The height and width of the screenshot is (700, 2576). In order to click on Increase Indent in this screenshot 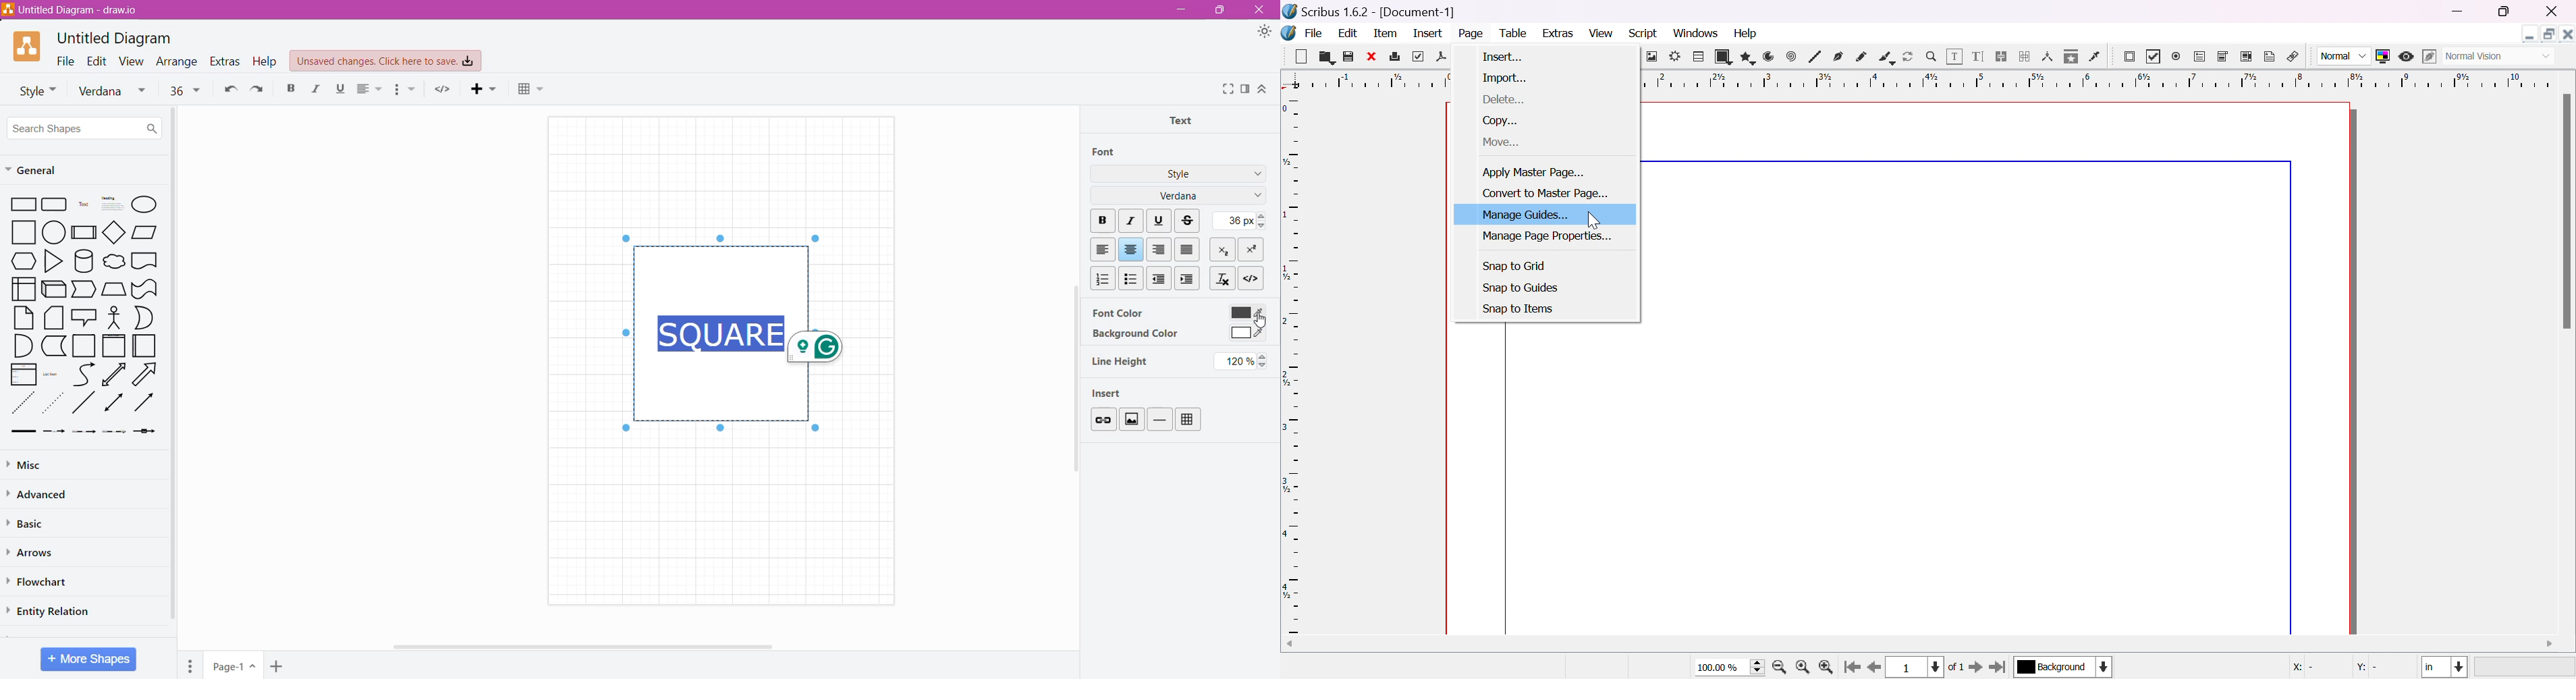, I will do `click(1189, 278)`.